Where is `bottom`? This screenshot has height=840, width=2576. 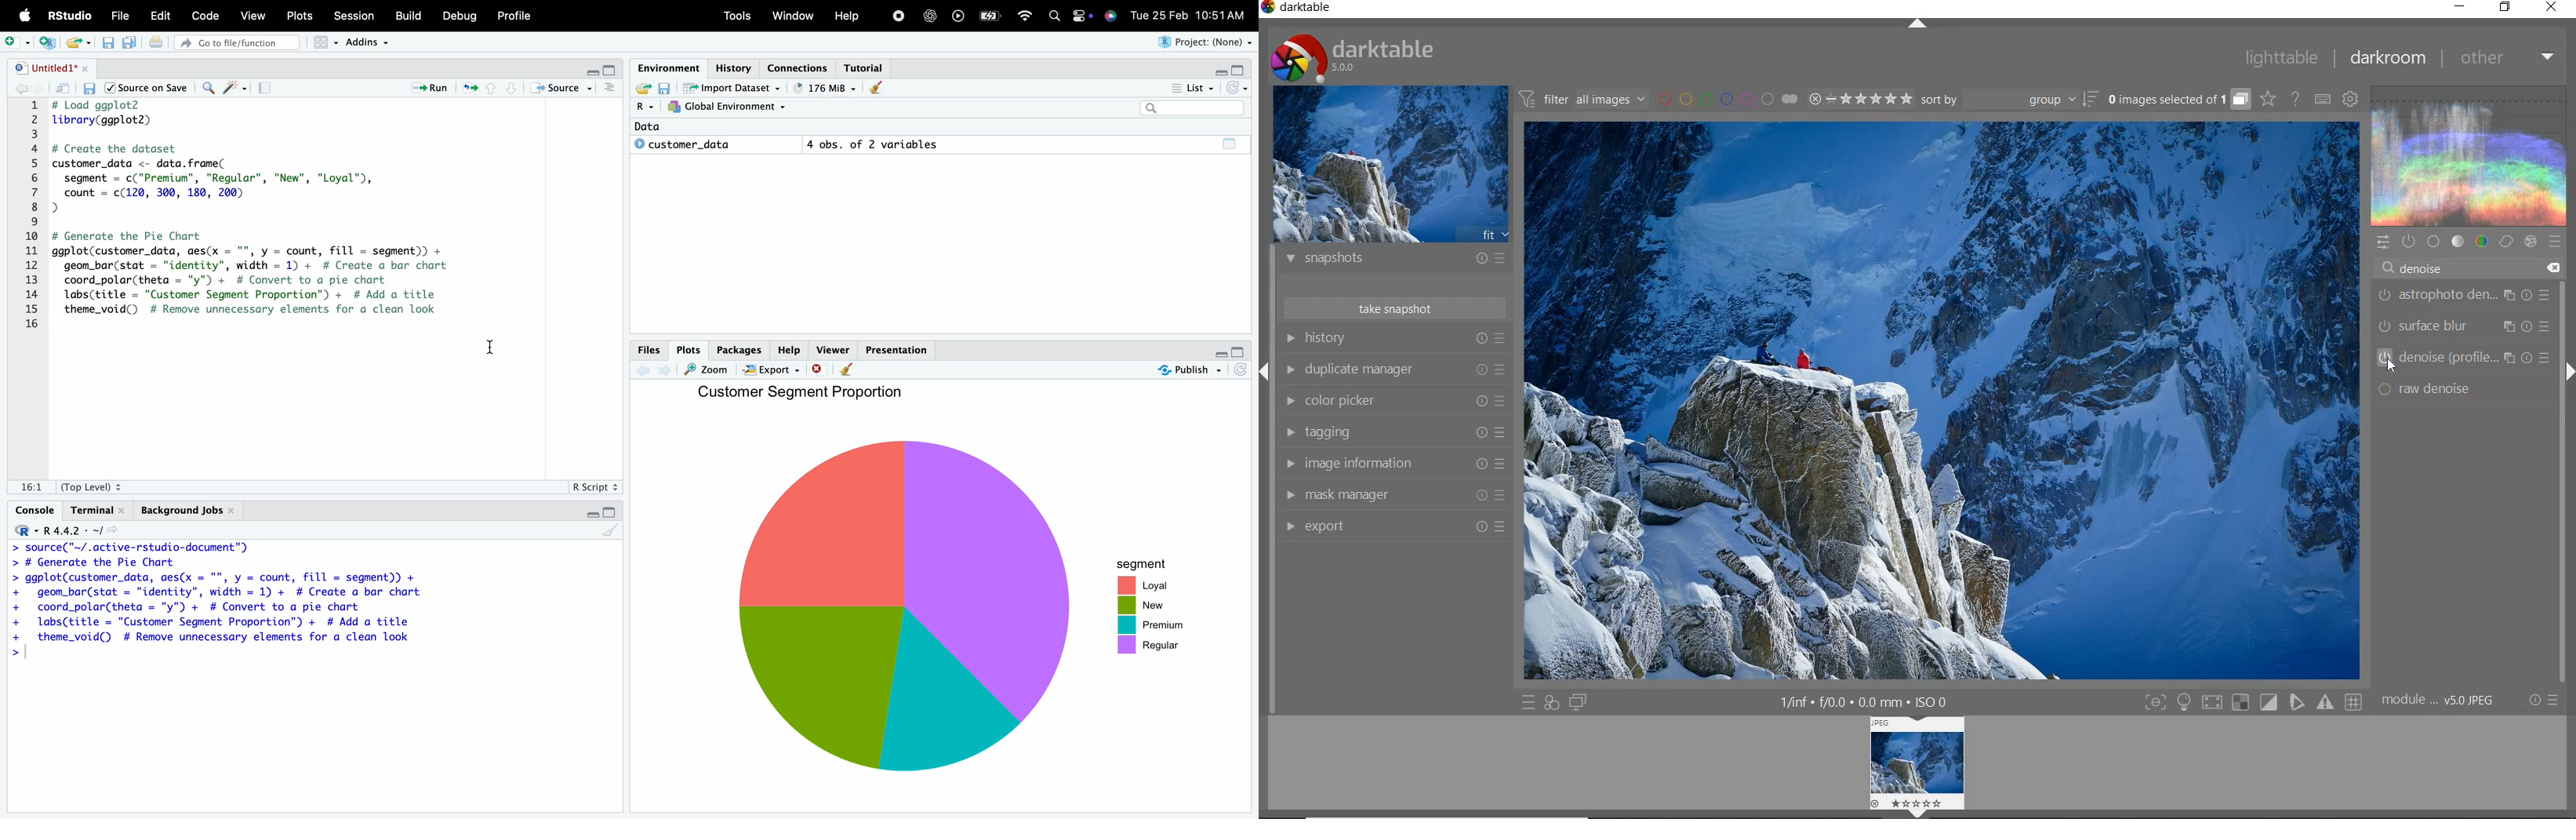 bottom is located at coordinates (510, 88).